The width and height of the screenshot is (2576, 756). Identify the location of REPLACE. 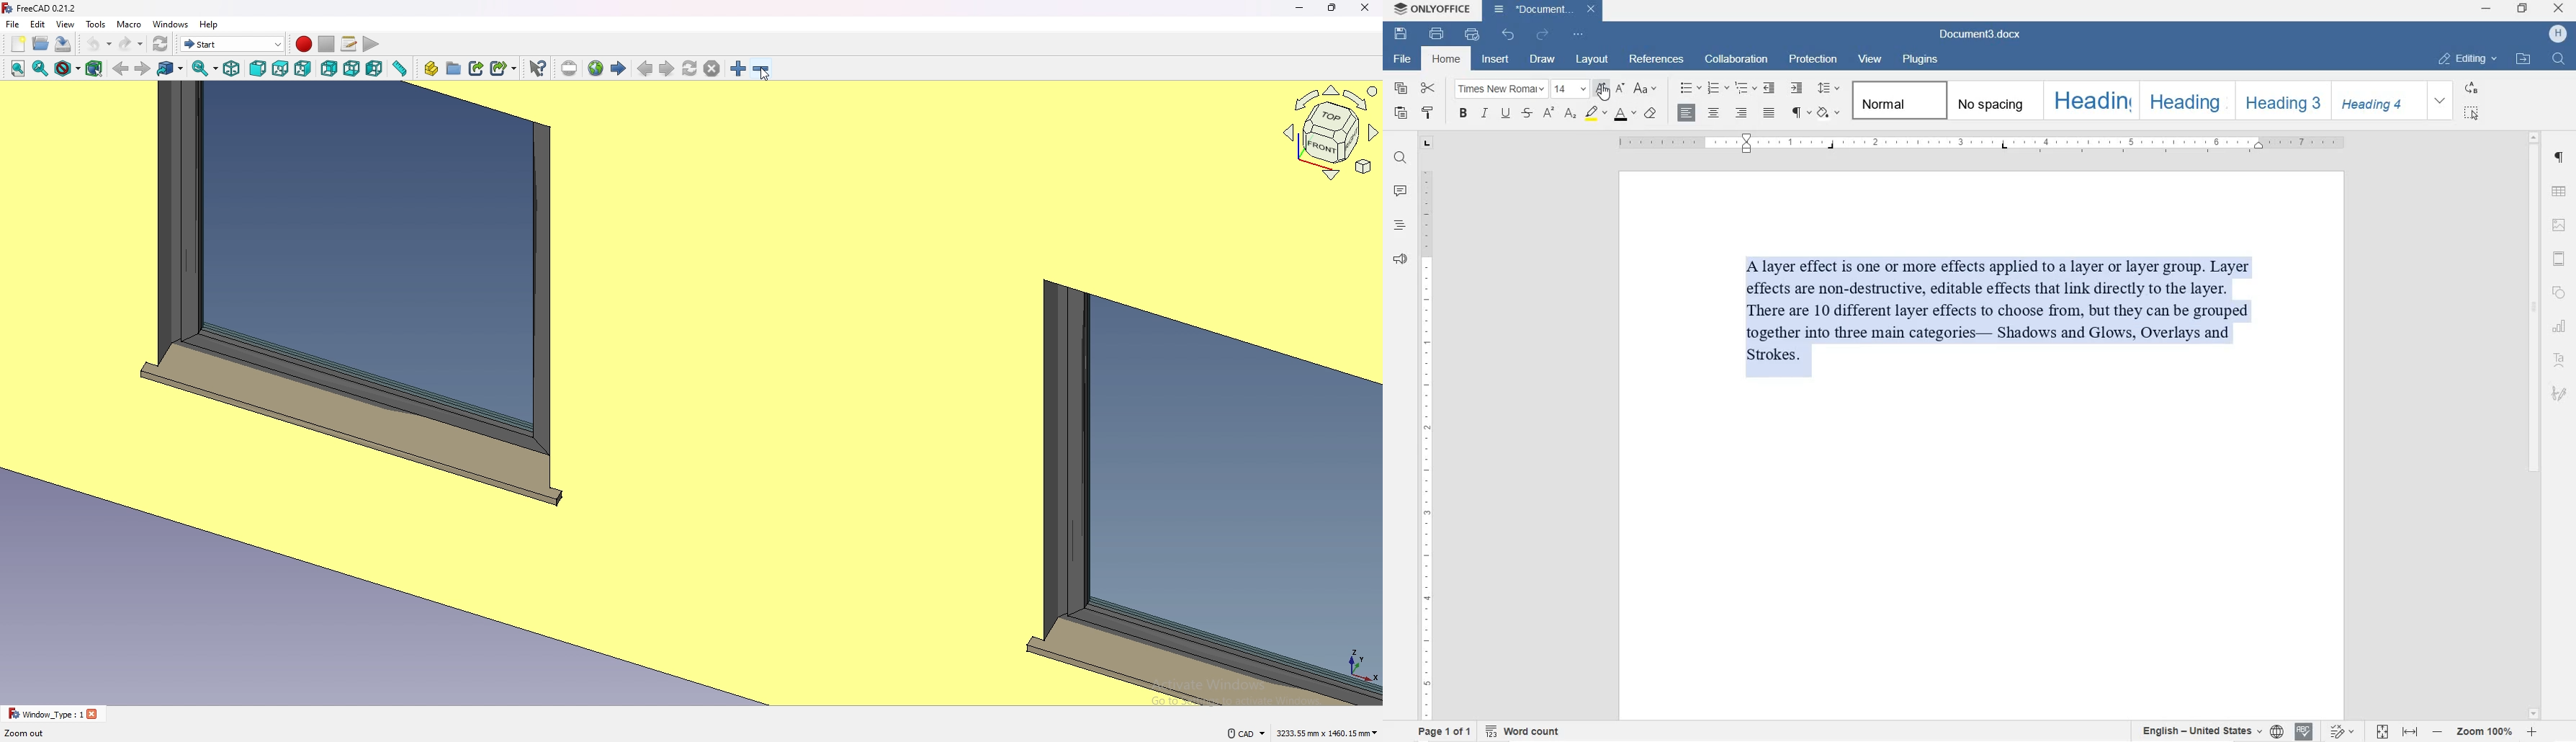
(2471, 88).